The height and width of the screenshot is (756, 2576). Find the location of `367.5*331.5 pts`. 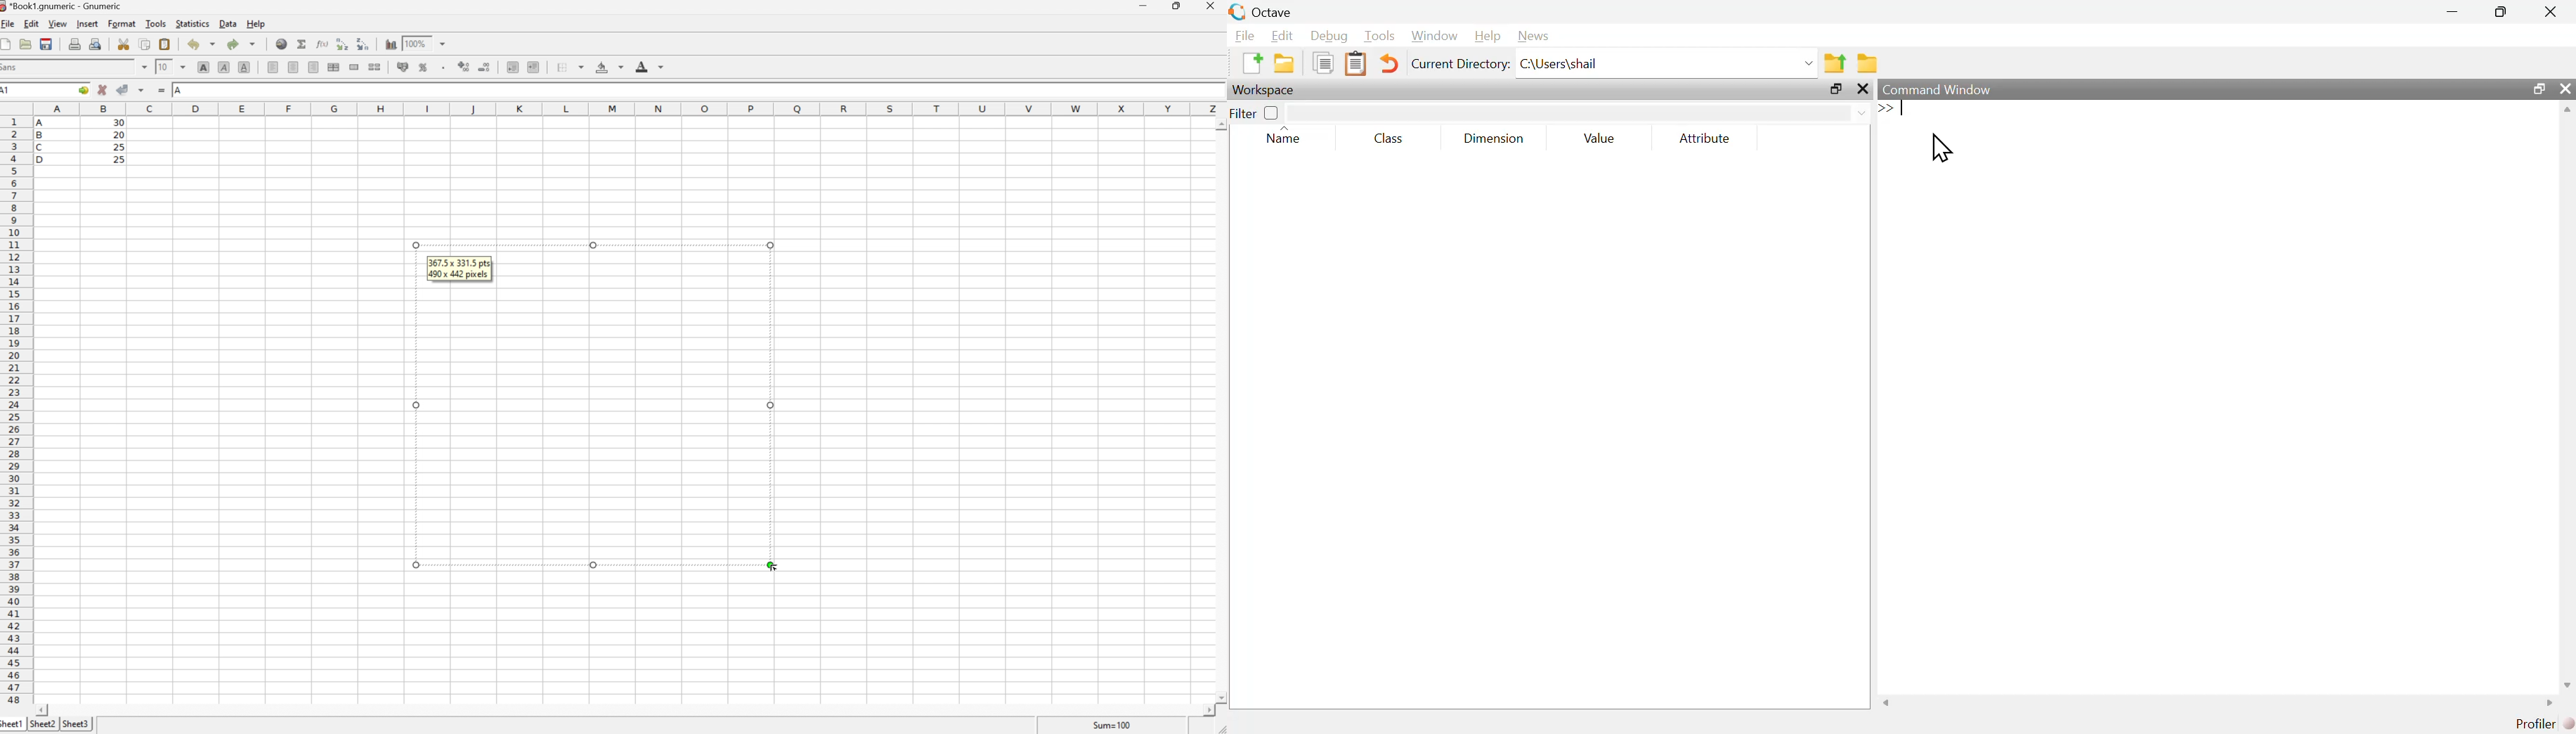

367.5*331.5 pts is located at coordinates (459, 263).